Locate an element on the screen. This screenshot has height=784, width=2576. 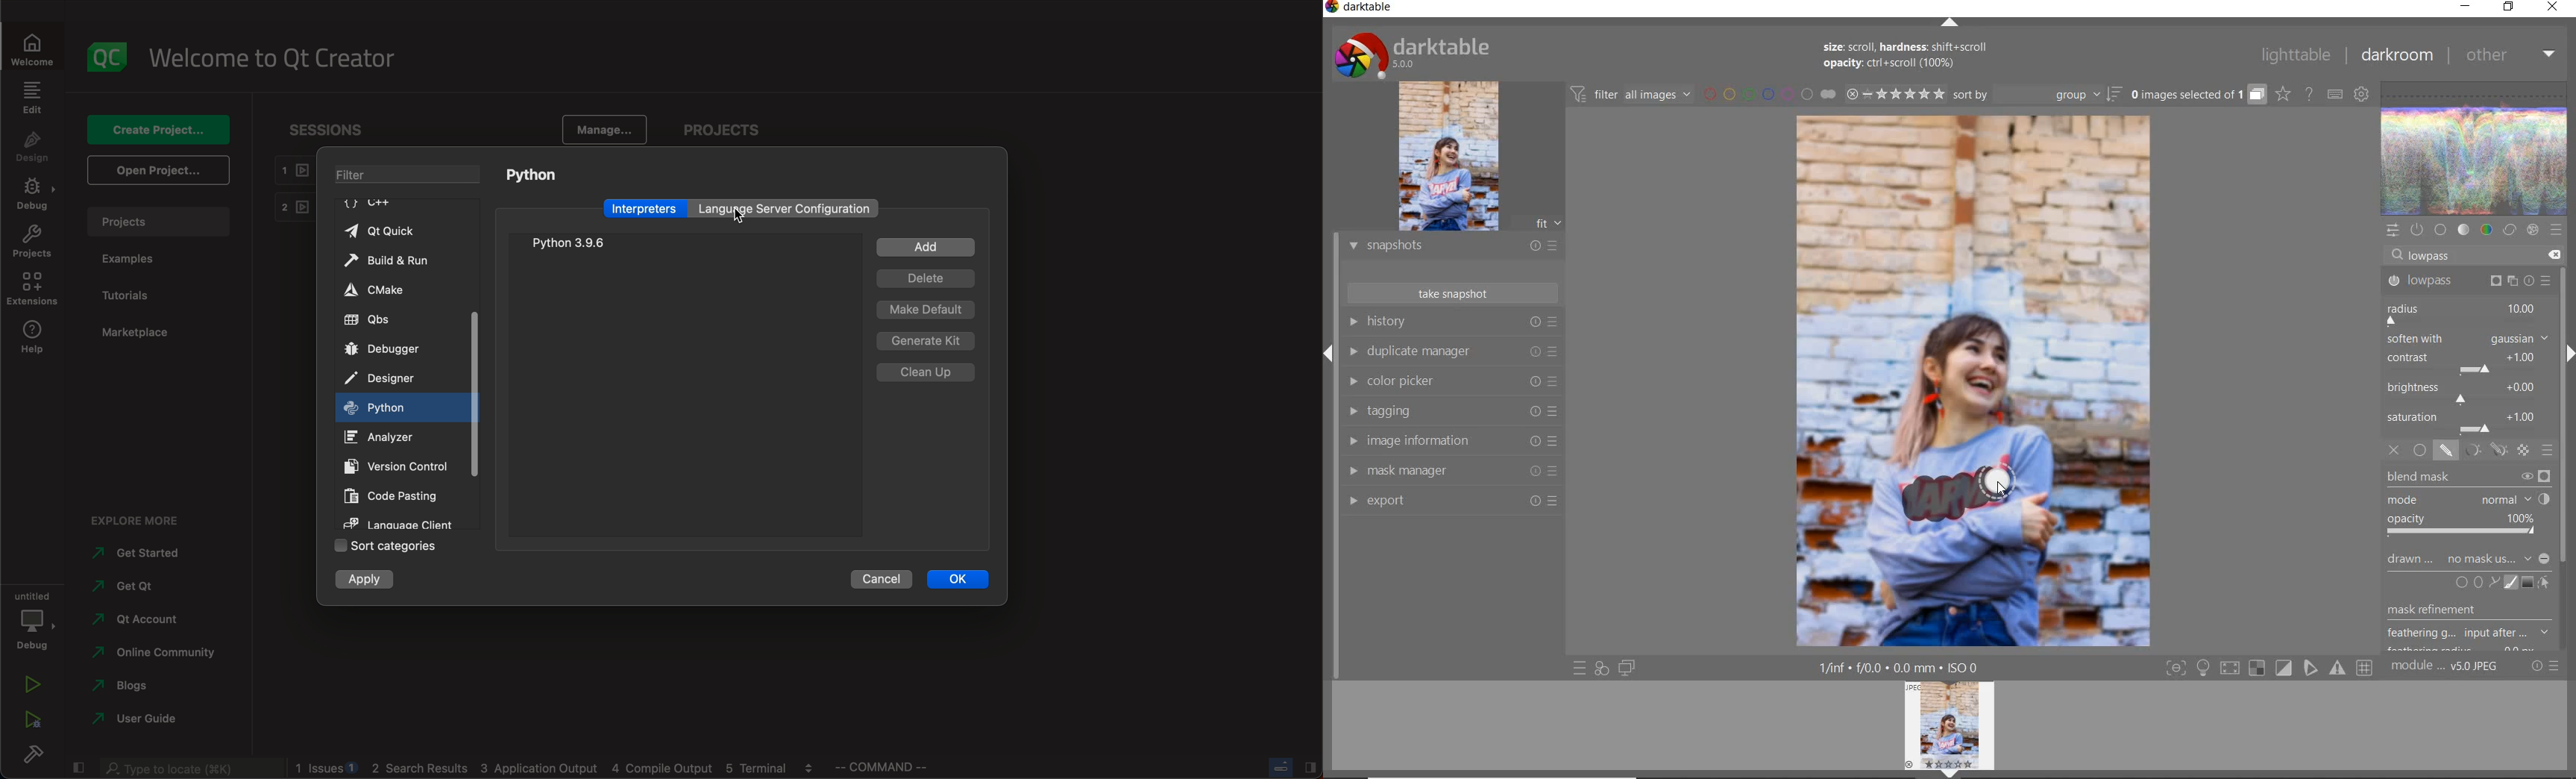
grouped images is located at coordinates (2197, 95).